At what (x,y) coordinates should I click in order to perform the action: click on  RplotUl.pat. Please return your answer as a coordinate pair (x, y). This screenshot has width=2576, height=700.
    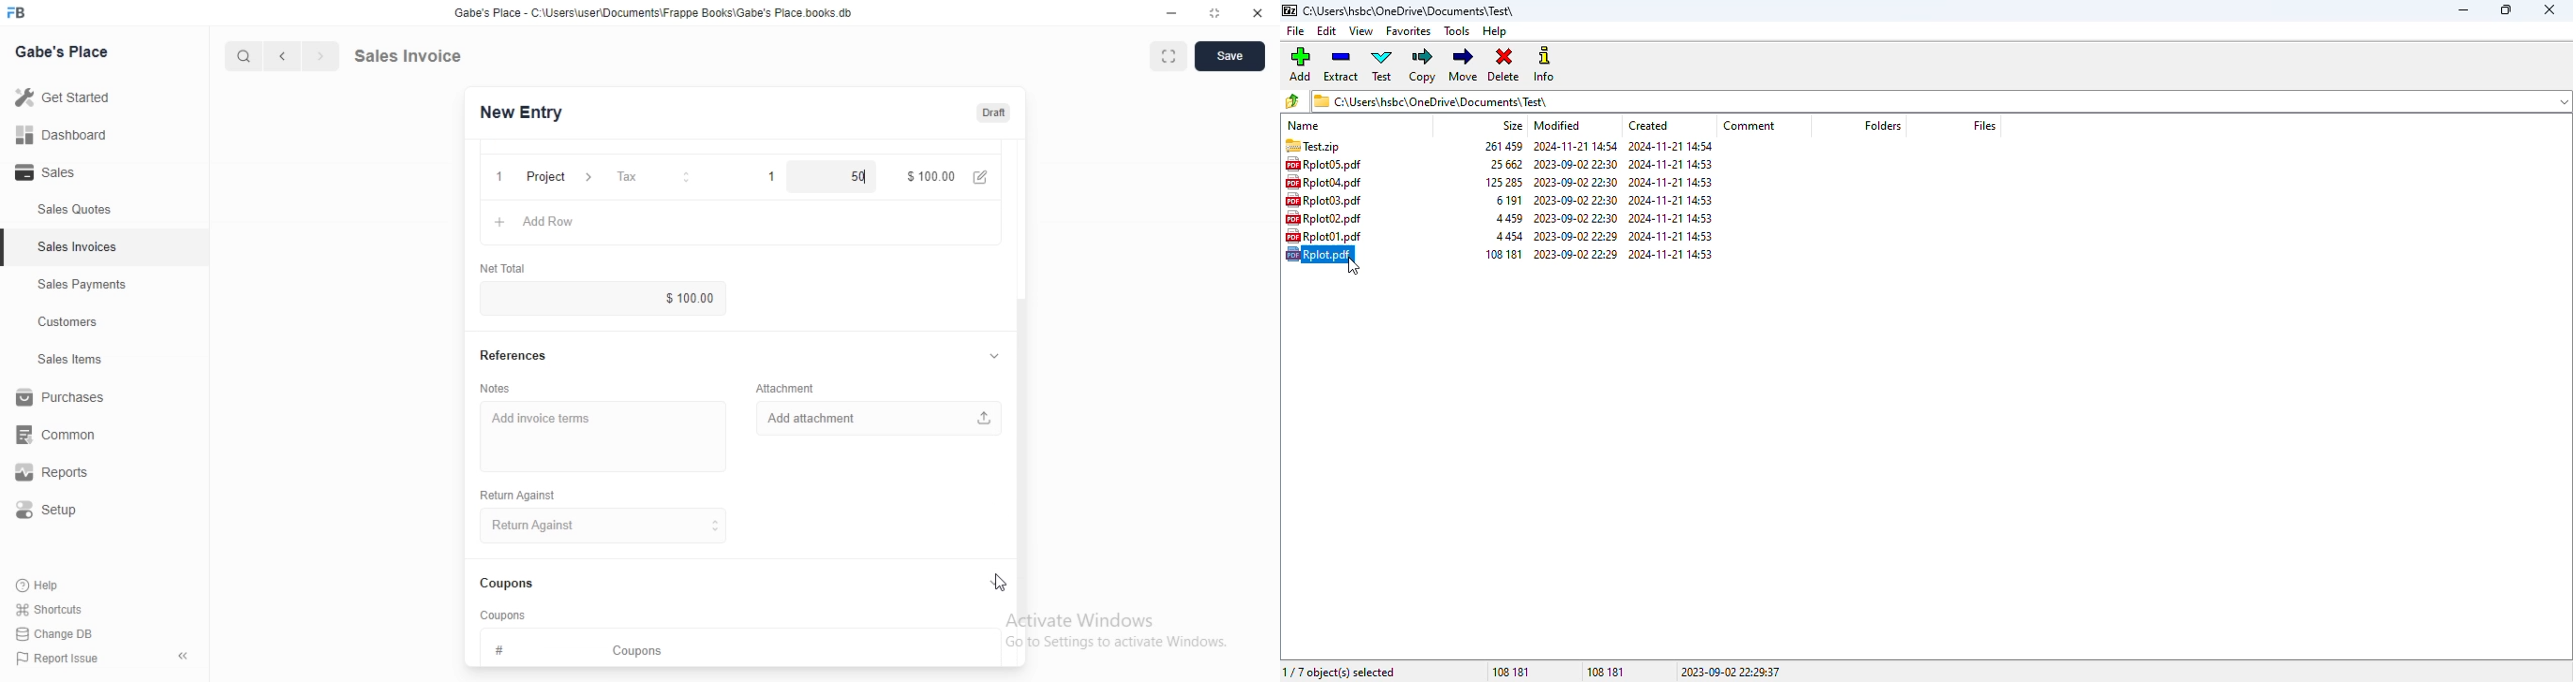
    Looking at the image, I should click on (1324, 237).